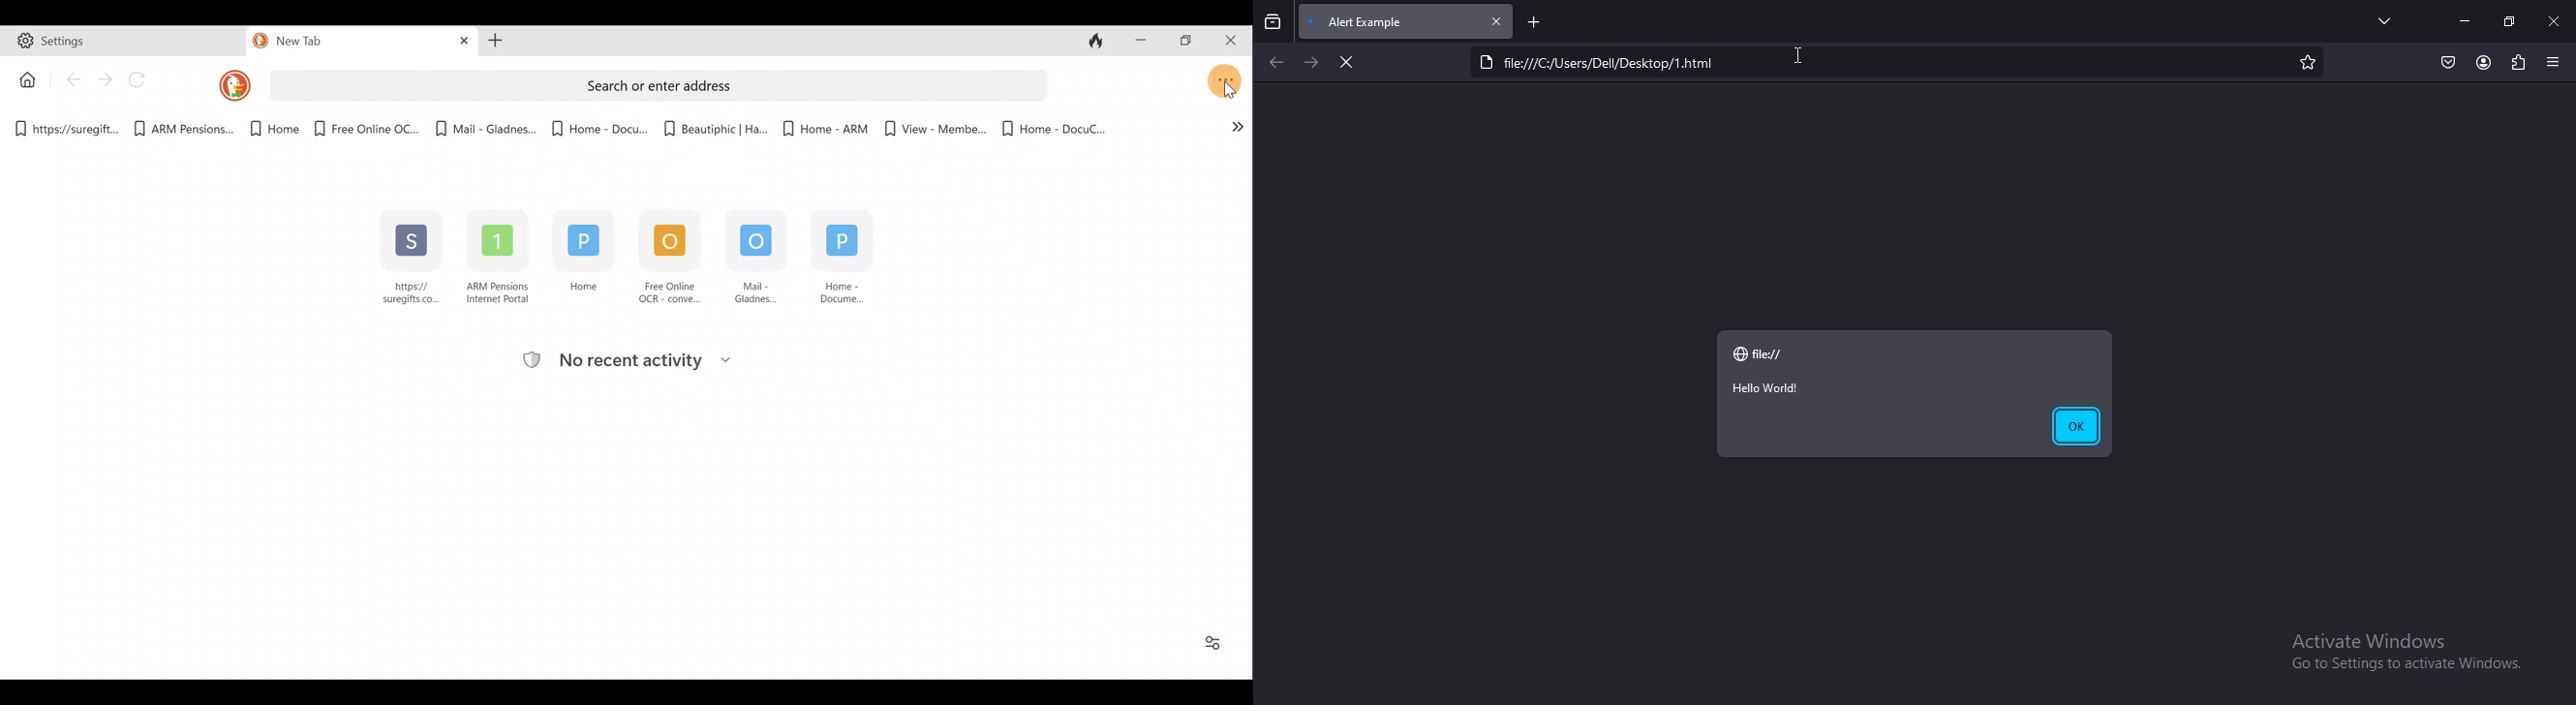 The image size is (2576, 728). Describe the element at coordinates (462, 39) in the screenshot. I see `Close tab` at that location.